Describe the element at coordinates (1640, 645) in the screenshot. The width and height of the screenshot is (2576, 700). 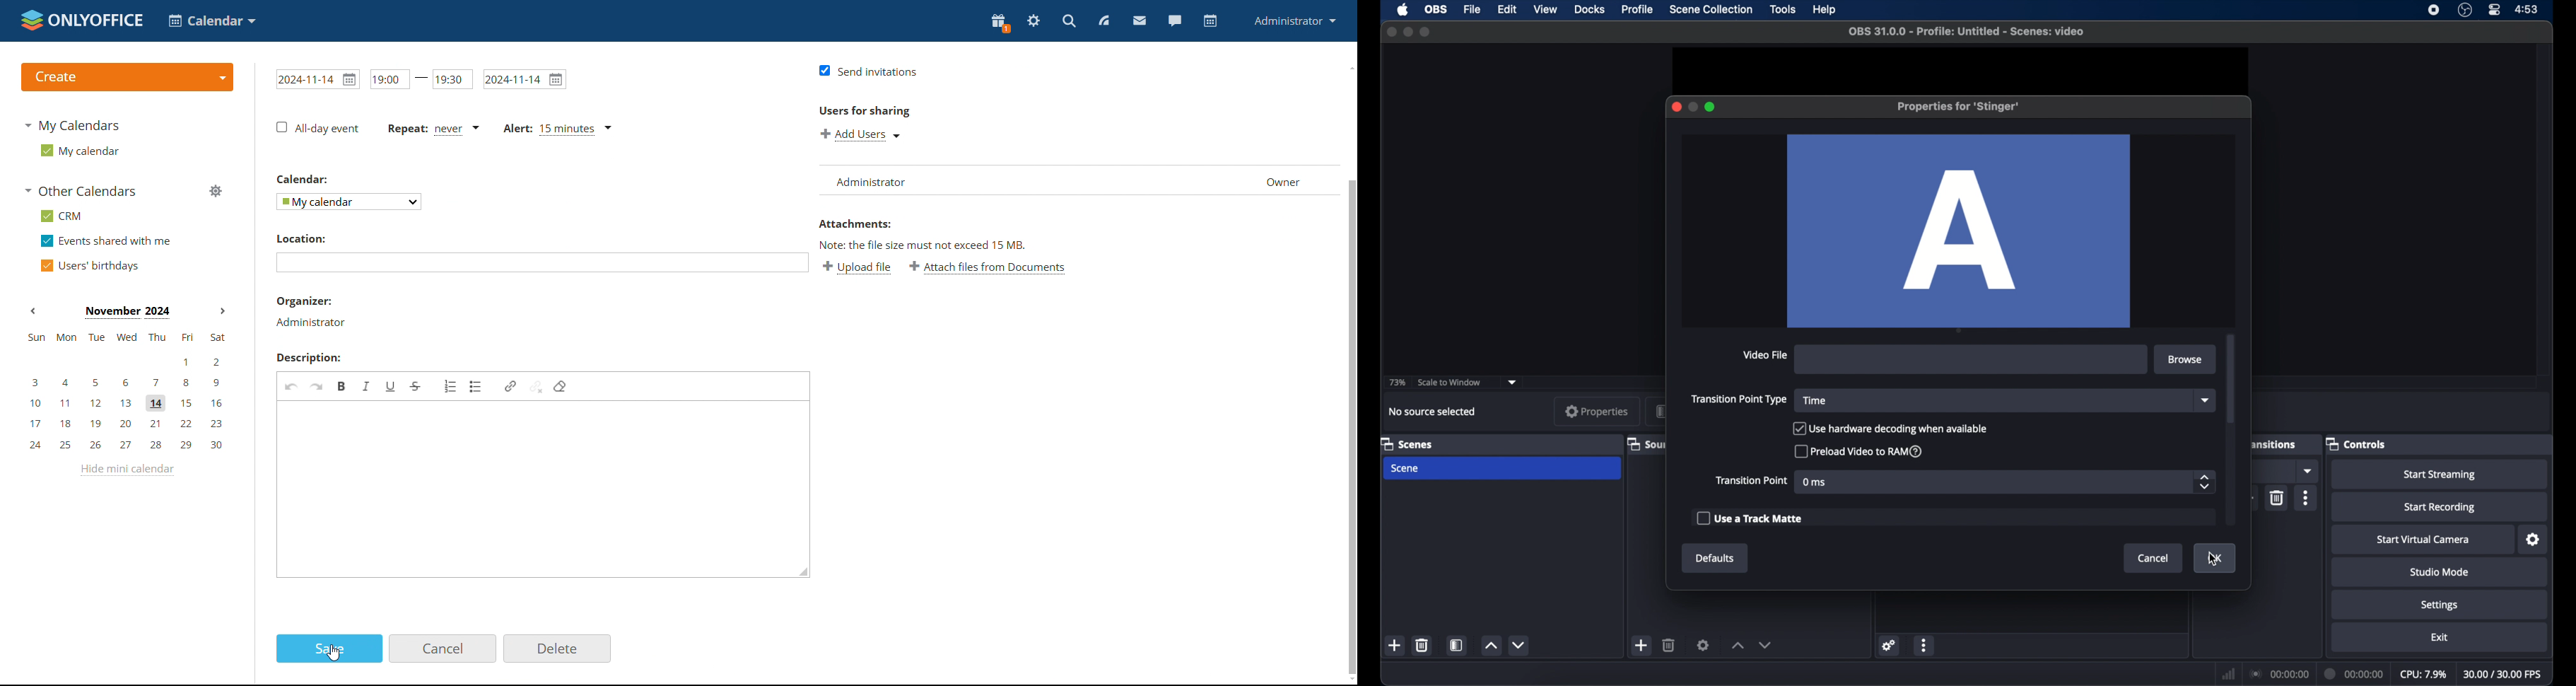
I see `add` at that location.